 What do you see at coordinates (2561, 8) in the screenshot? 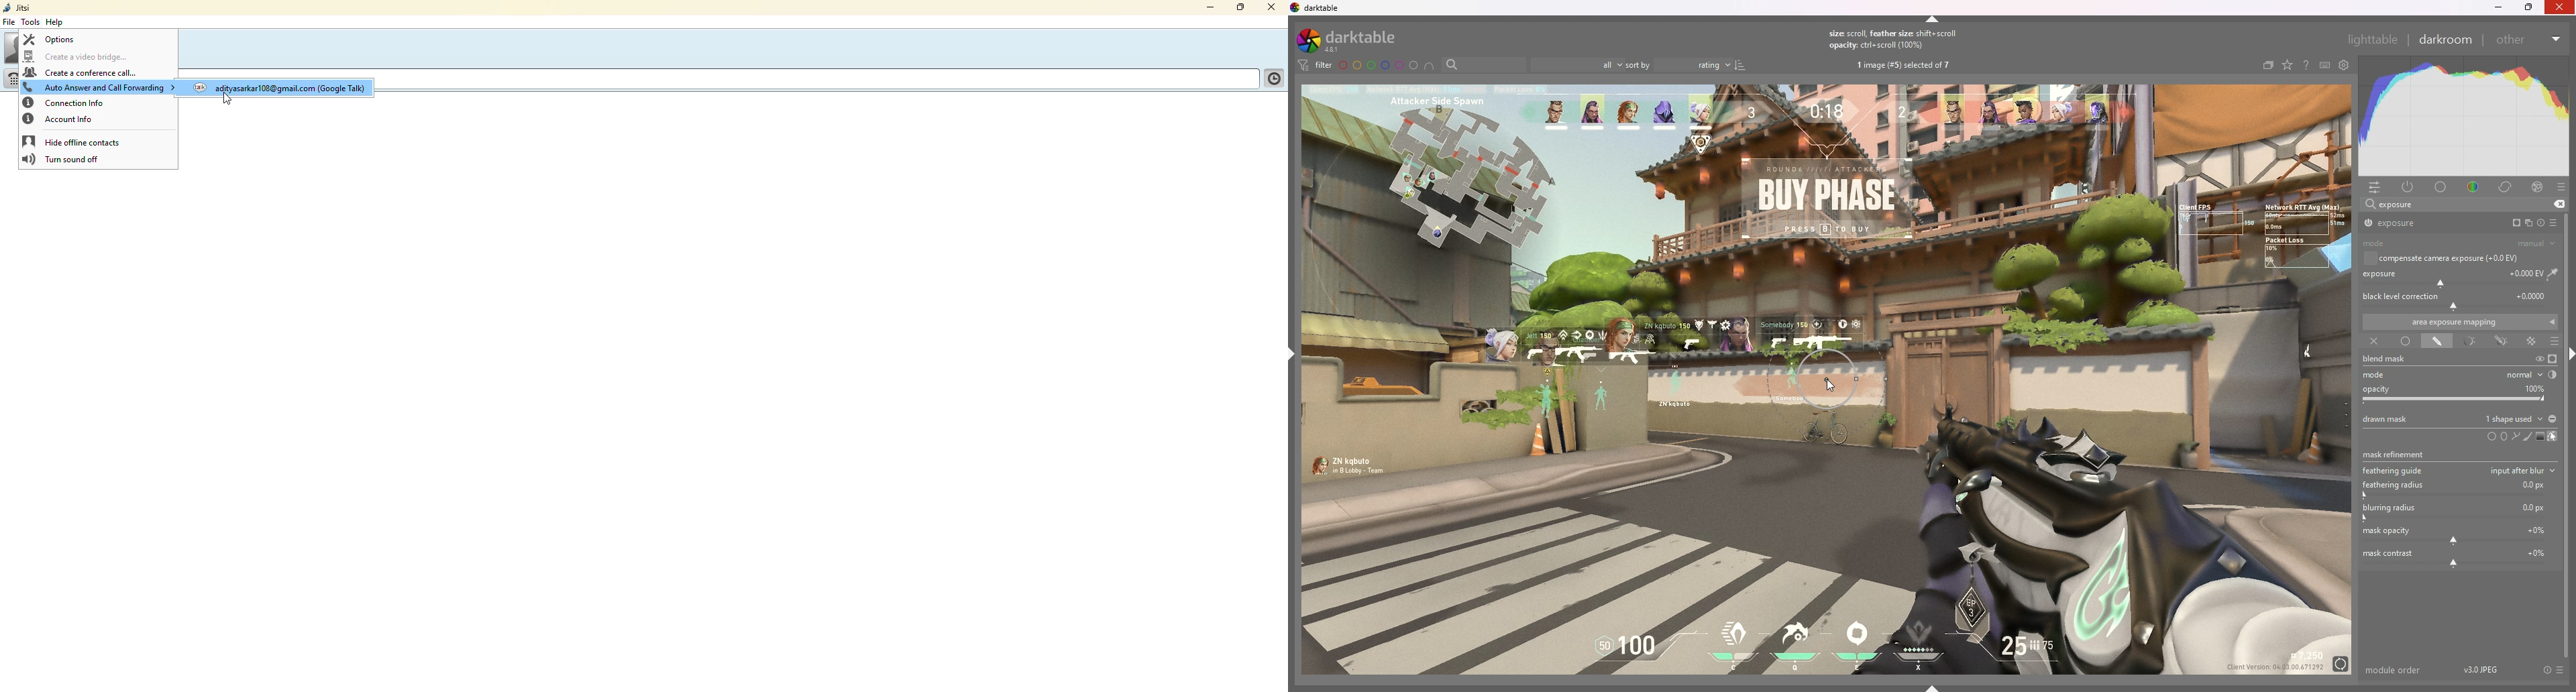
I see `` at bounding box center [2561, 8].